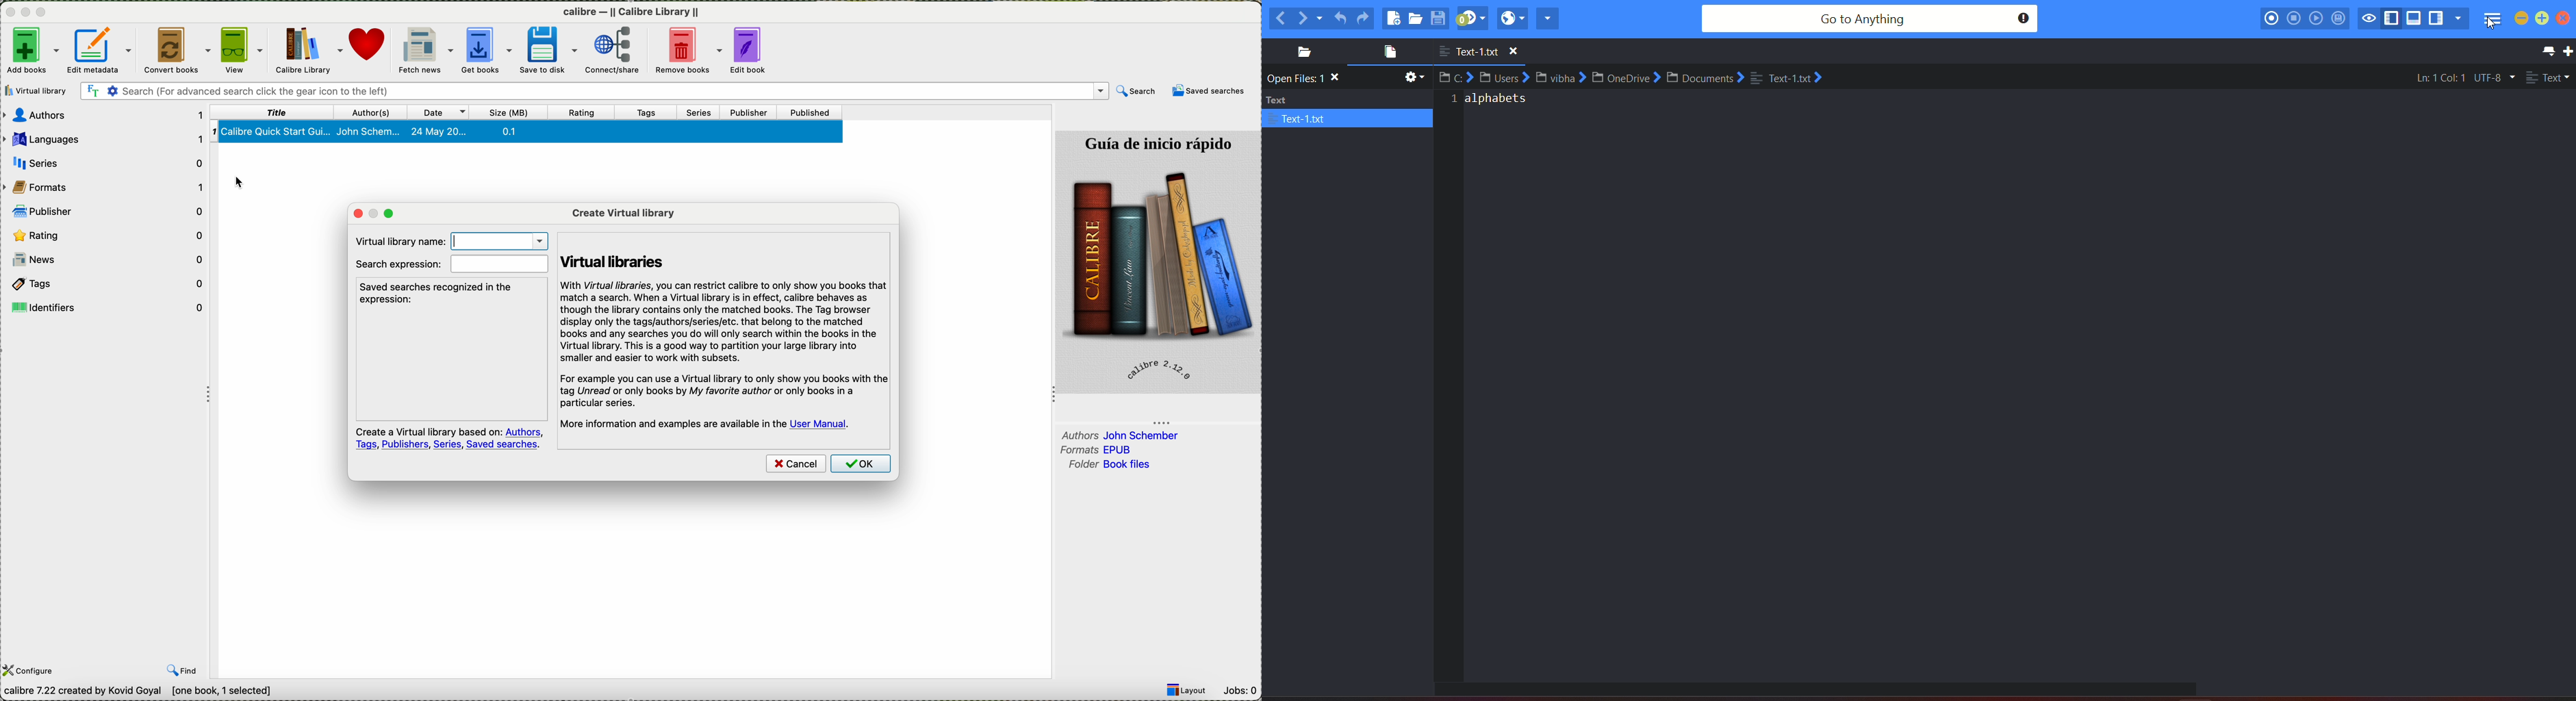 Image resolution: width=2576 pixels, height=728 pixels. What do you see at coordinates (372, 213) in the screenshot?
I see `maximize` at bounding box center [372, 213].